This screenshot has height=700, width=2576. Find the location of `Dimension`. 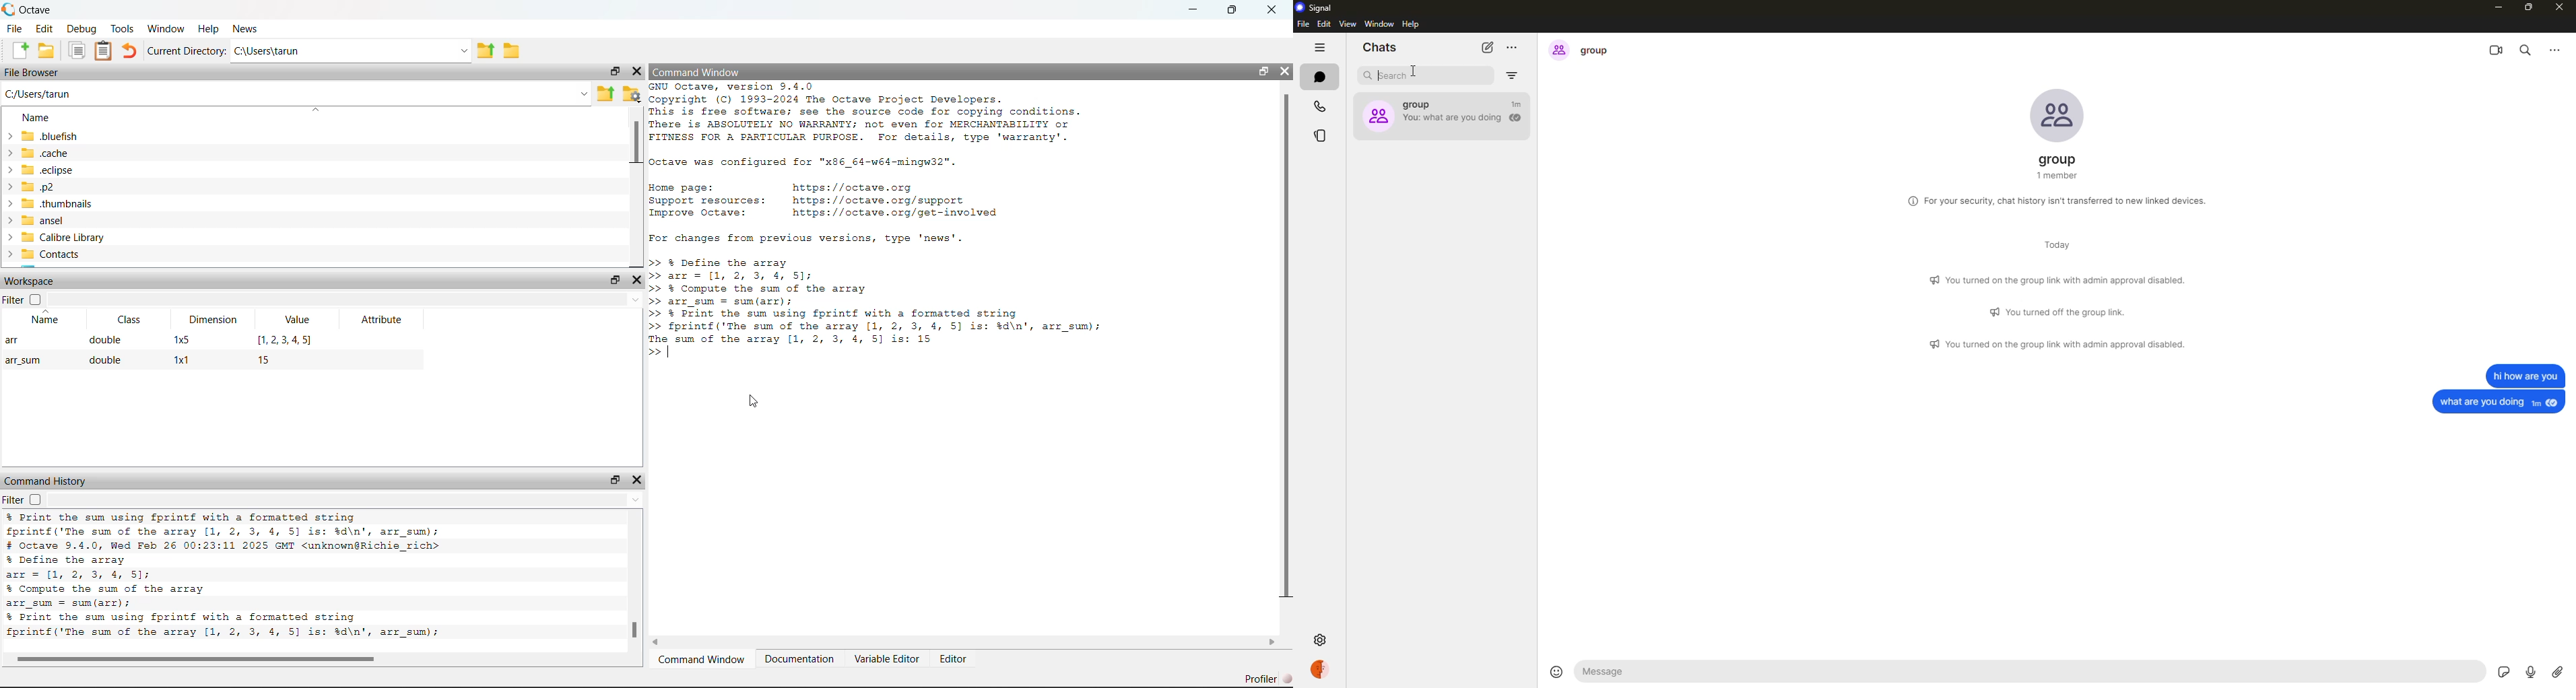

Dimension is located at coordinates (220, 320).